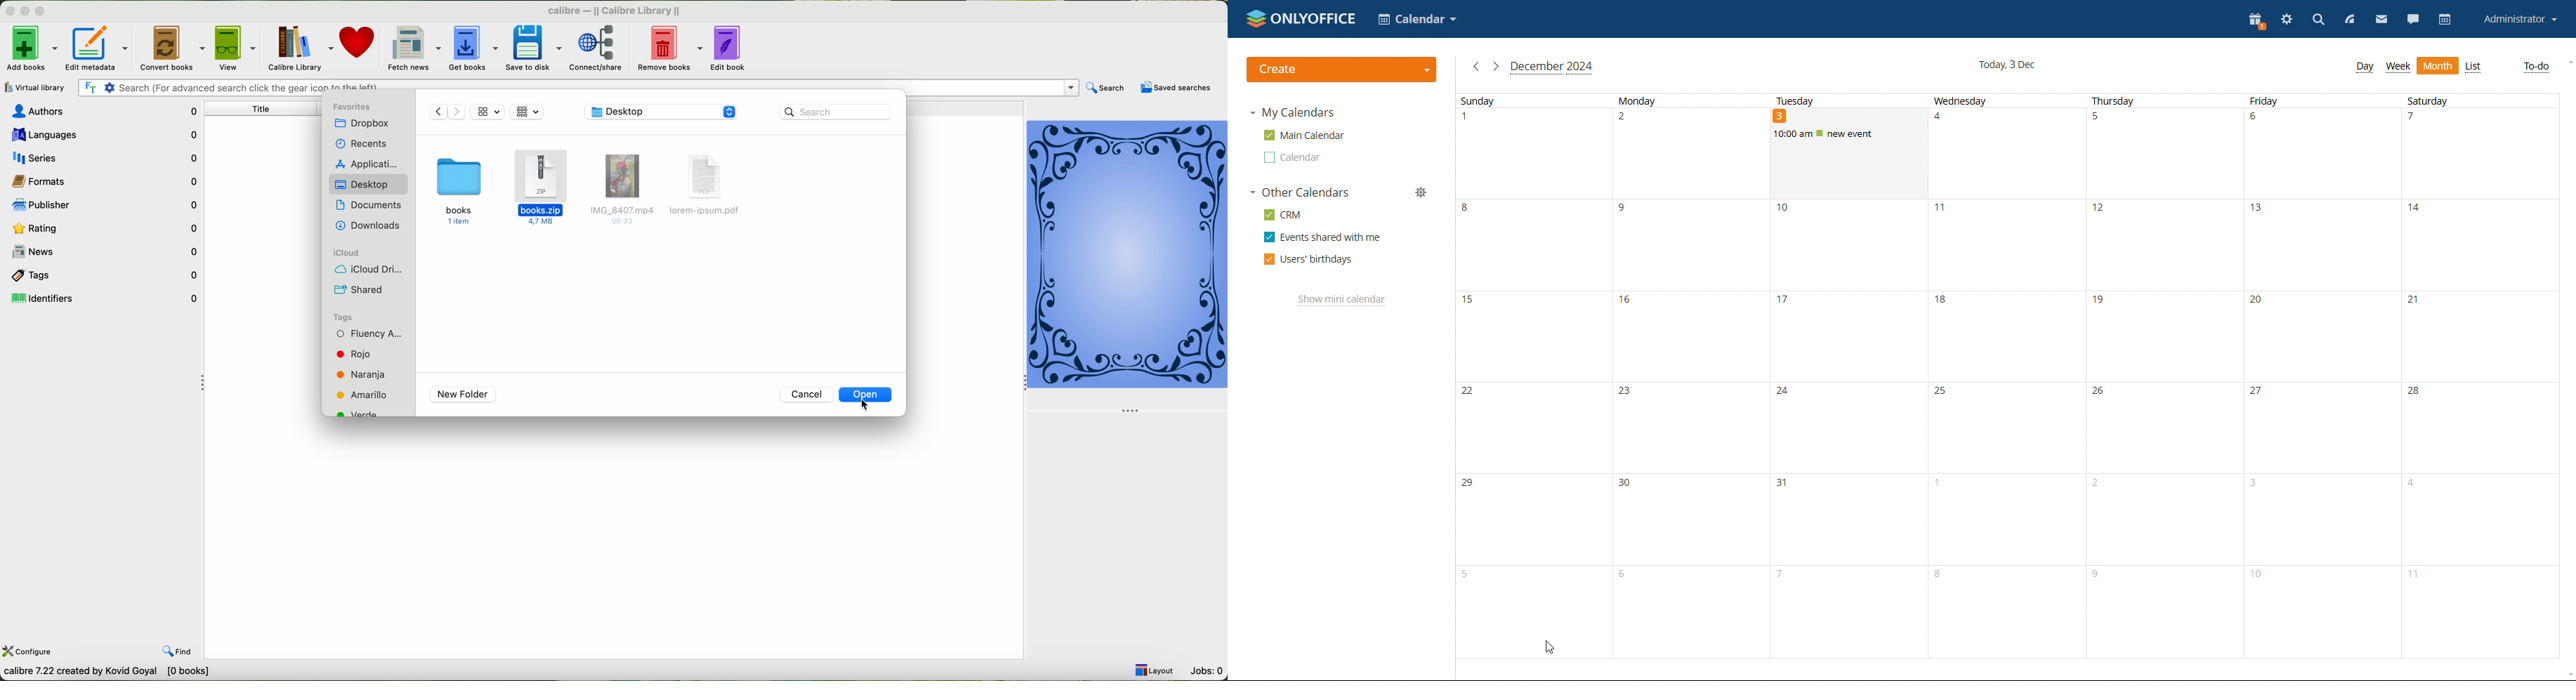 This screenshot has height=700, width=2576. What do you see at coordinates (2568, 675) in the screenshot?
I see `scroll down` at bounding box center [2568, 675].